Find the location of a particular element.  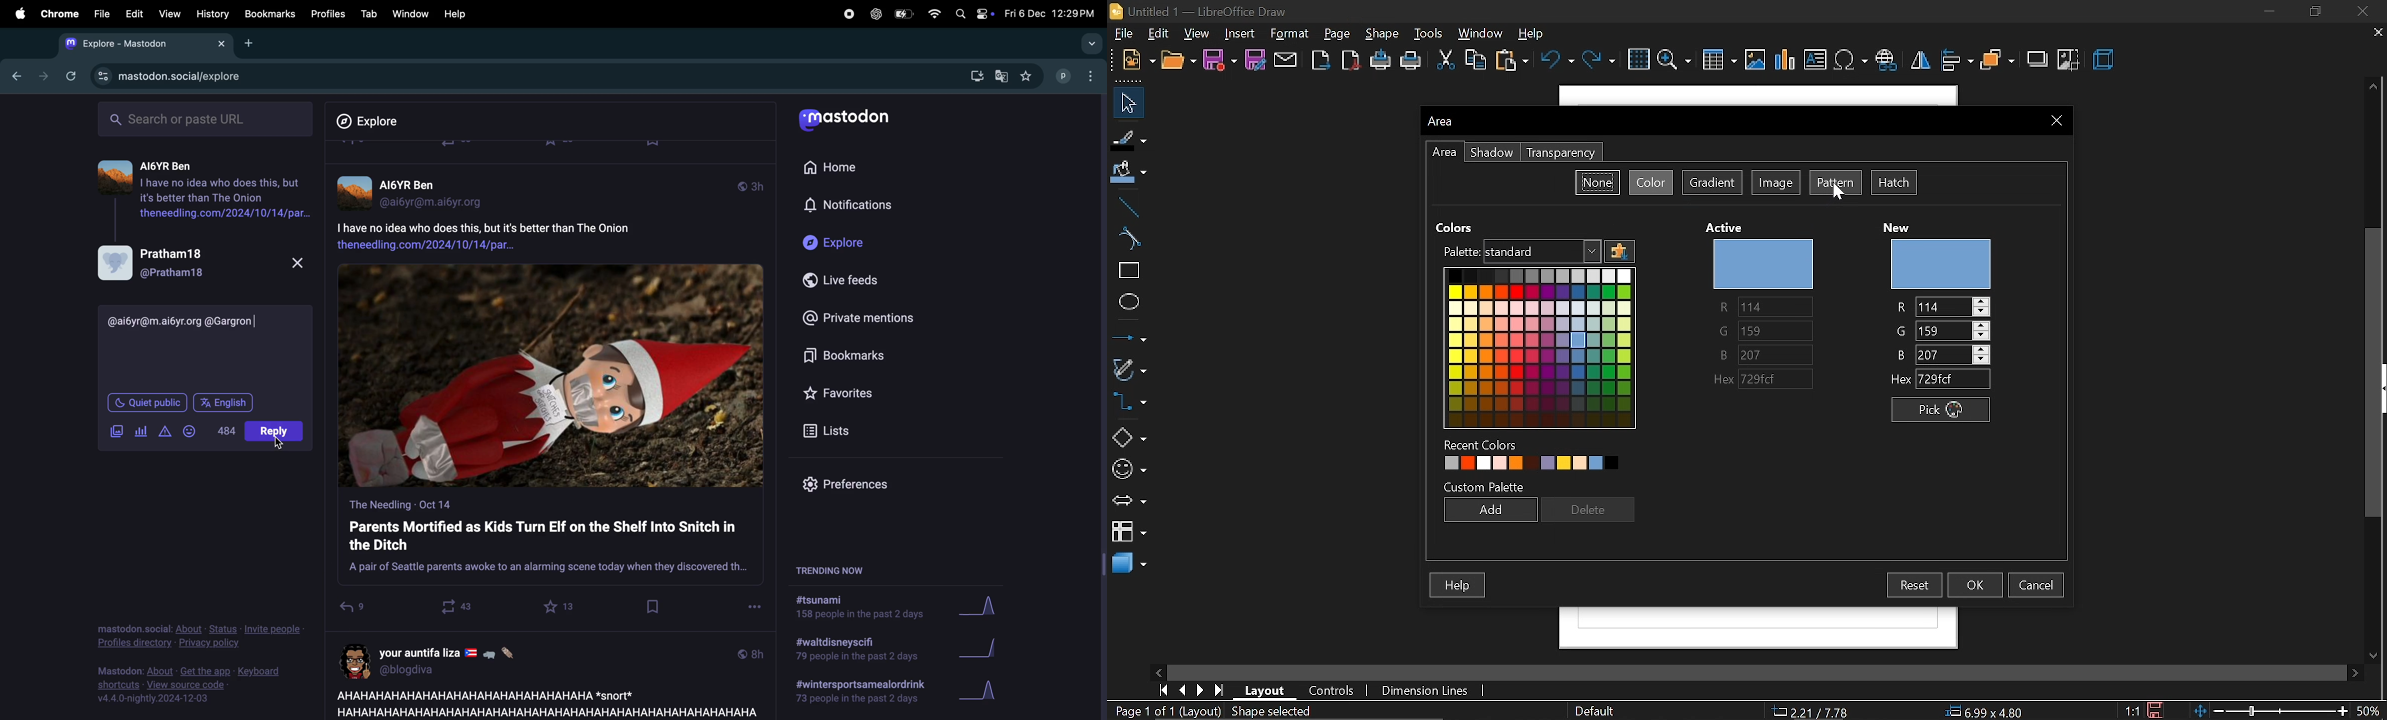

729fcf is located at coordinates (1956, 380).